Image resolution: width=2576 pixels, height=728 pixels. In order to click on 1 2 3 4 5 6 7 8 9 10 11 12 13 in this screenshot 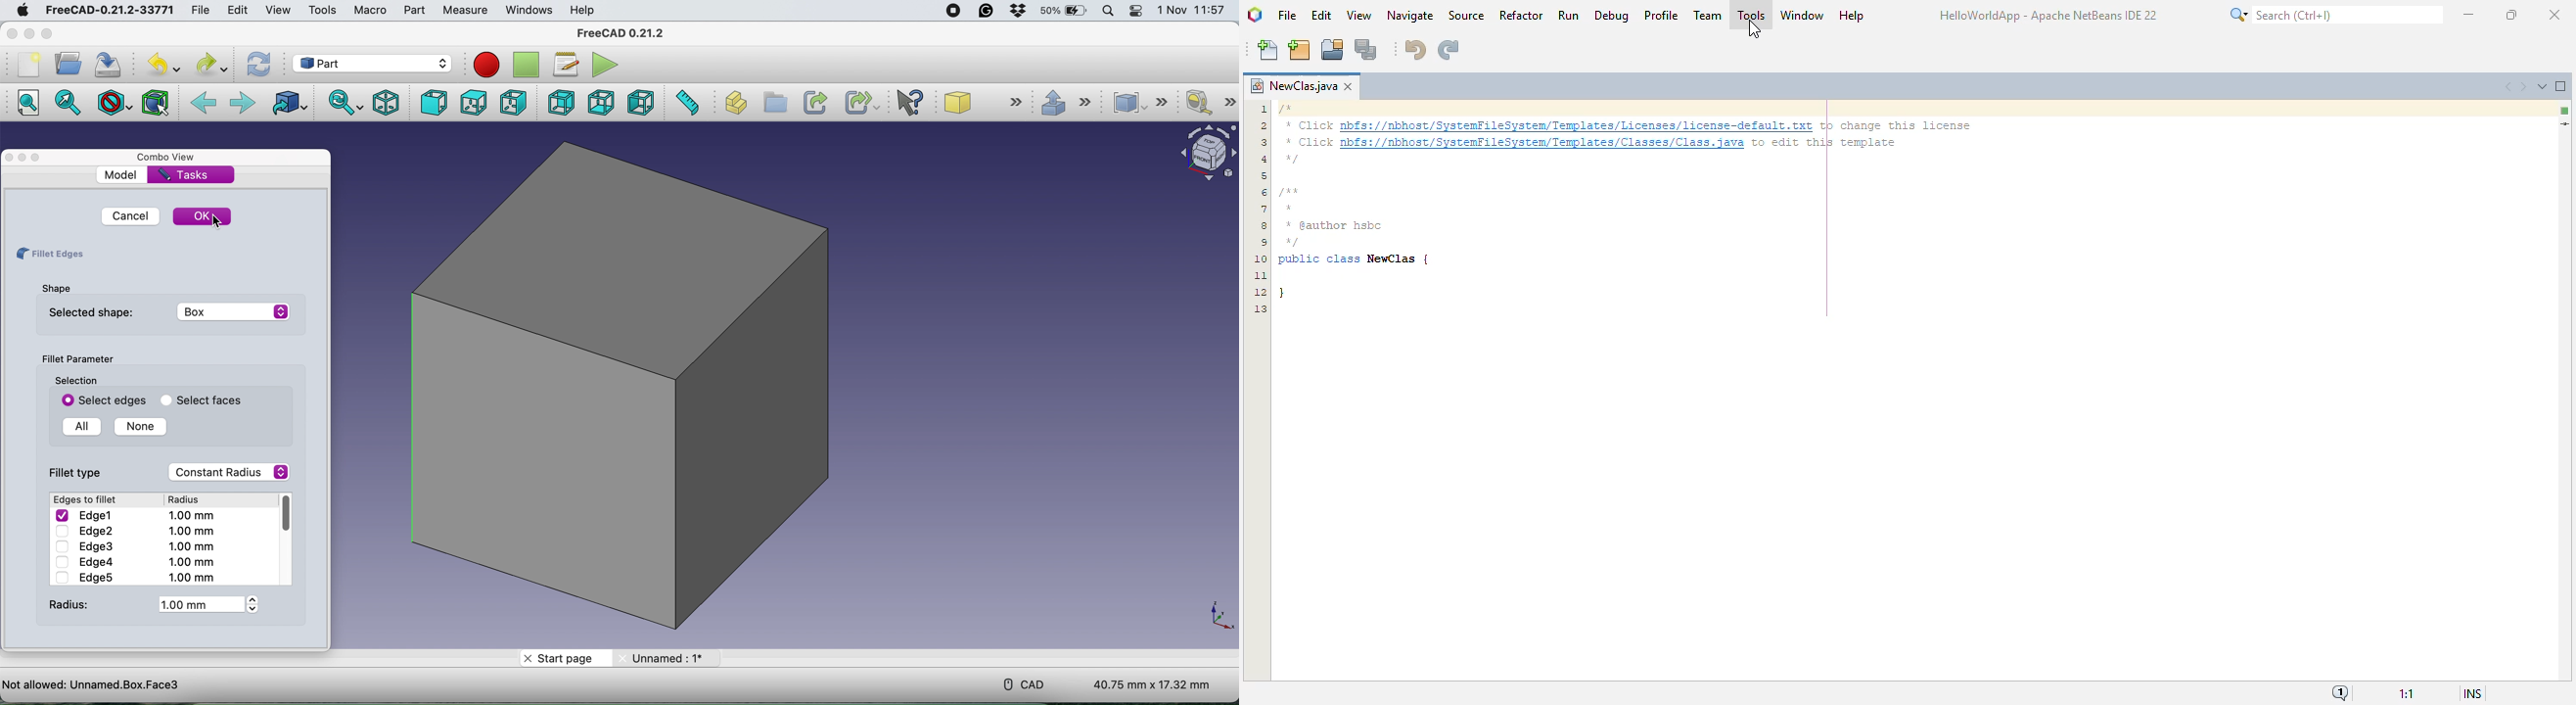, I will do `click(1259, 210)`.